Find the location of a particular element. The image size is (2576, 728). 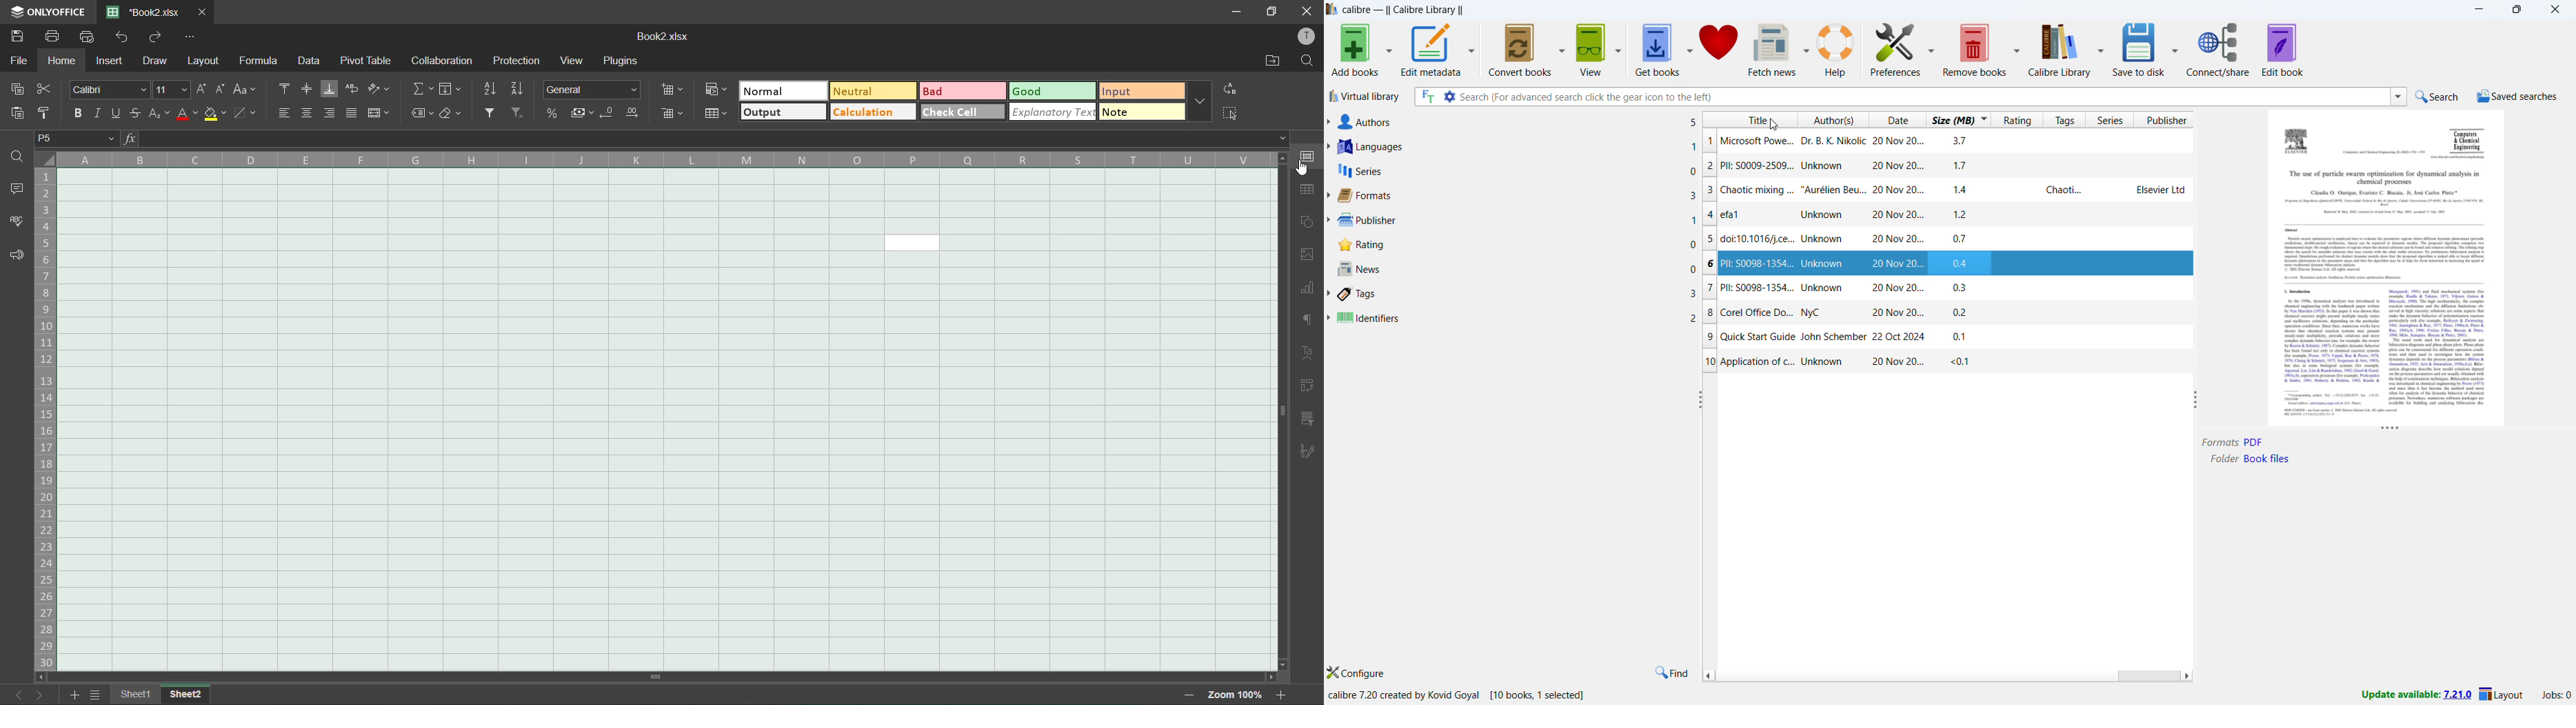

03 is located at coordinates (1962, 287).